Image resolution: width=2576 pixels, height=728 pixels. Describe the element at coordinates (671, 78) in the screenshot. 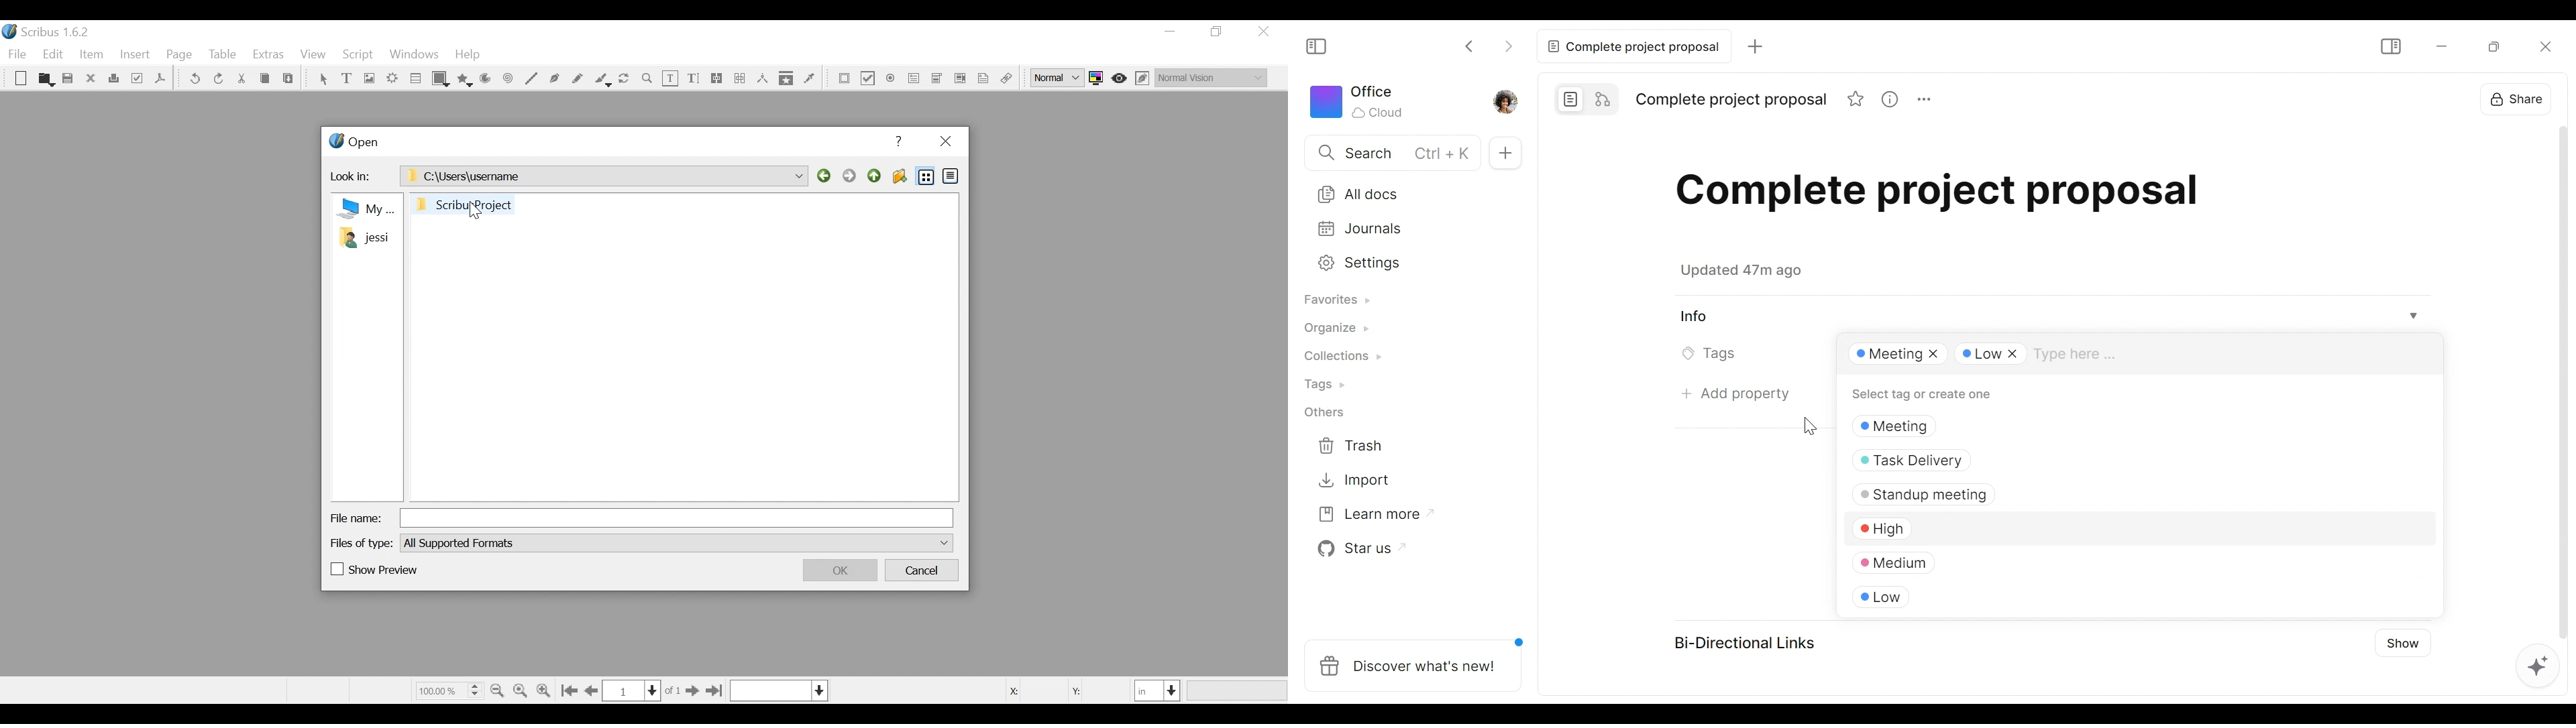

I see `Edit Text Content` at that location.